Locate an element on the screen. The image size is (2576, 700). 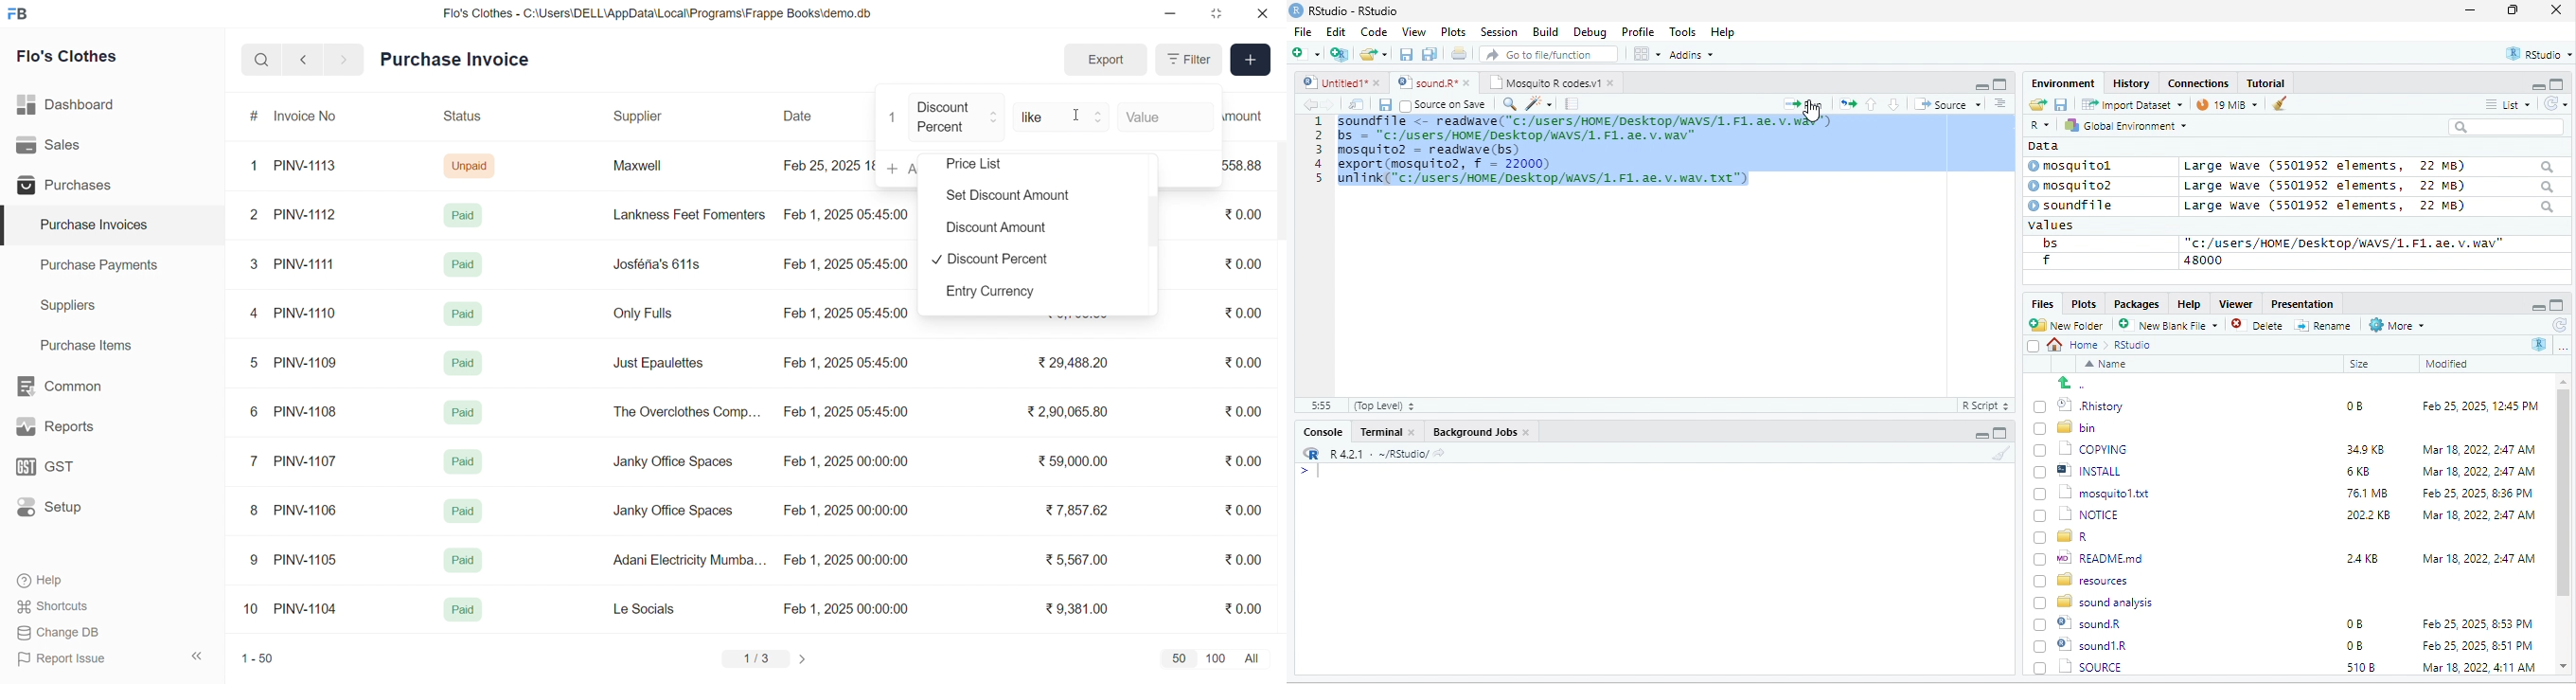
8 is located at coordinates (255, 512).